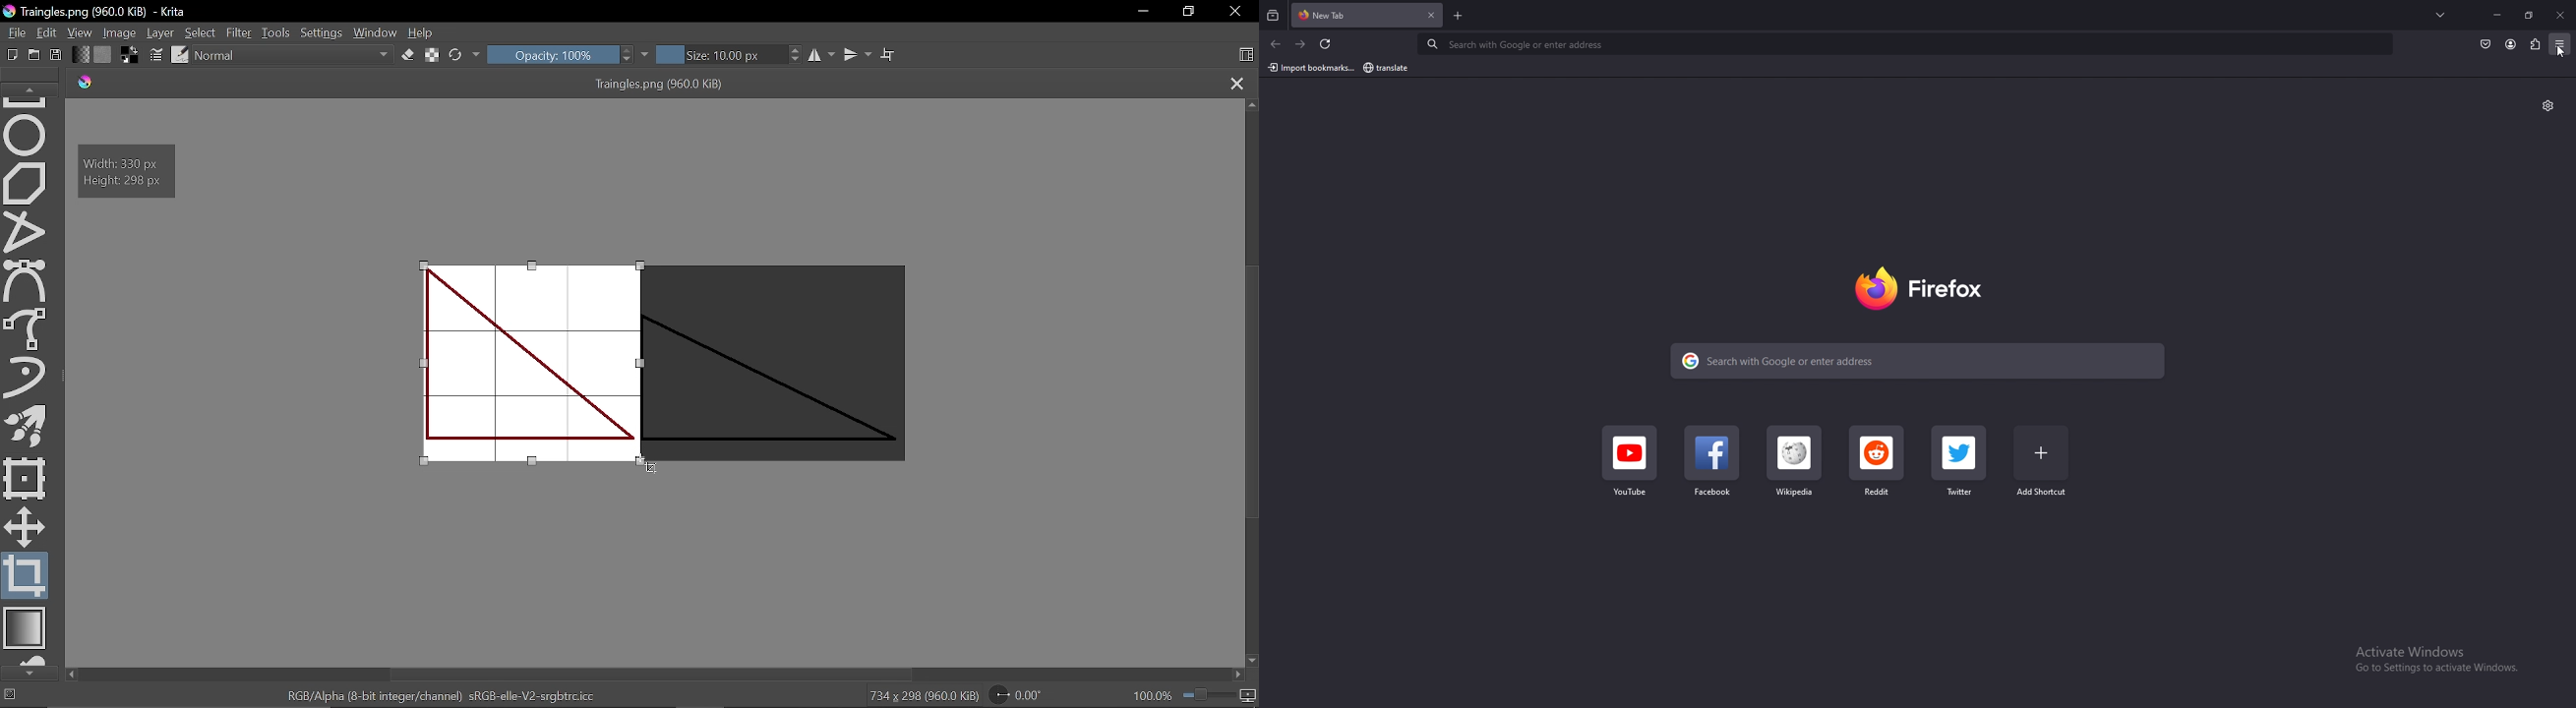 The width and height of the screenshot is (2576, 728). I want to click on Fill gradient, so click(81, 54).